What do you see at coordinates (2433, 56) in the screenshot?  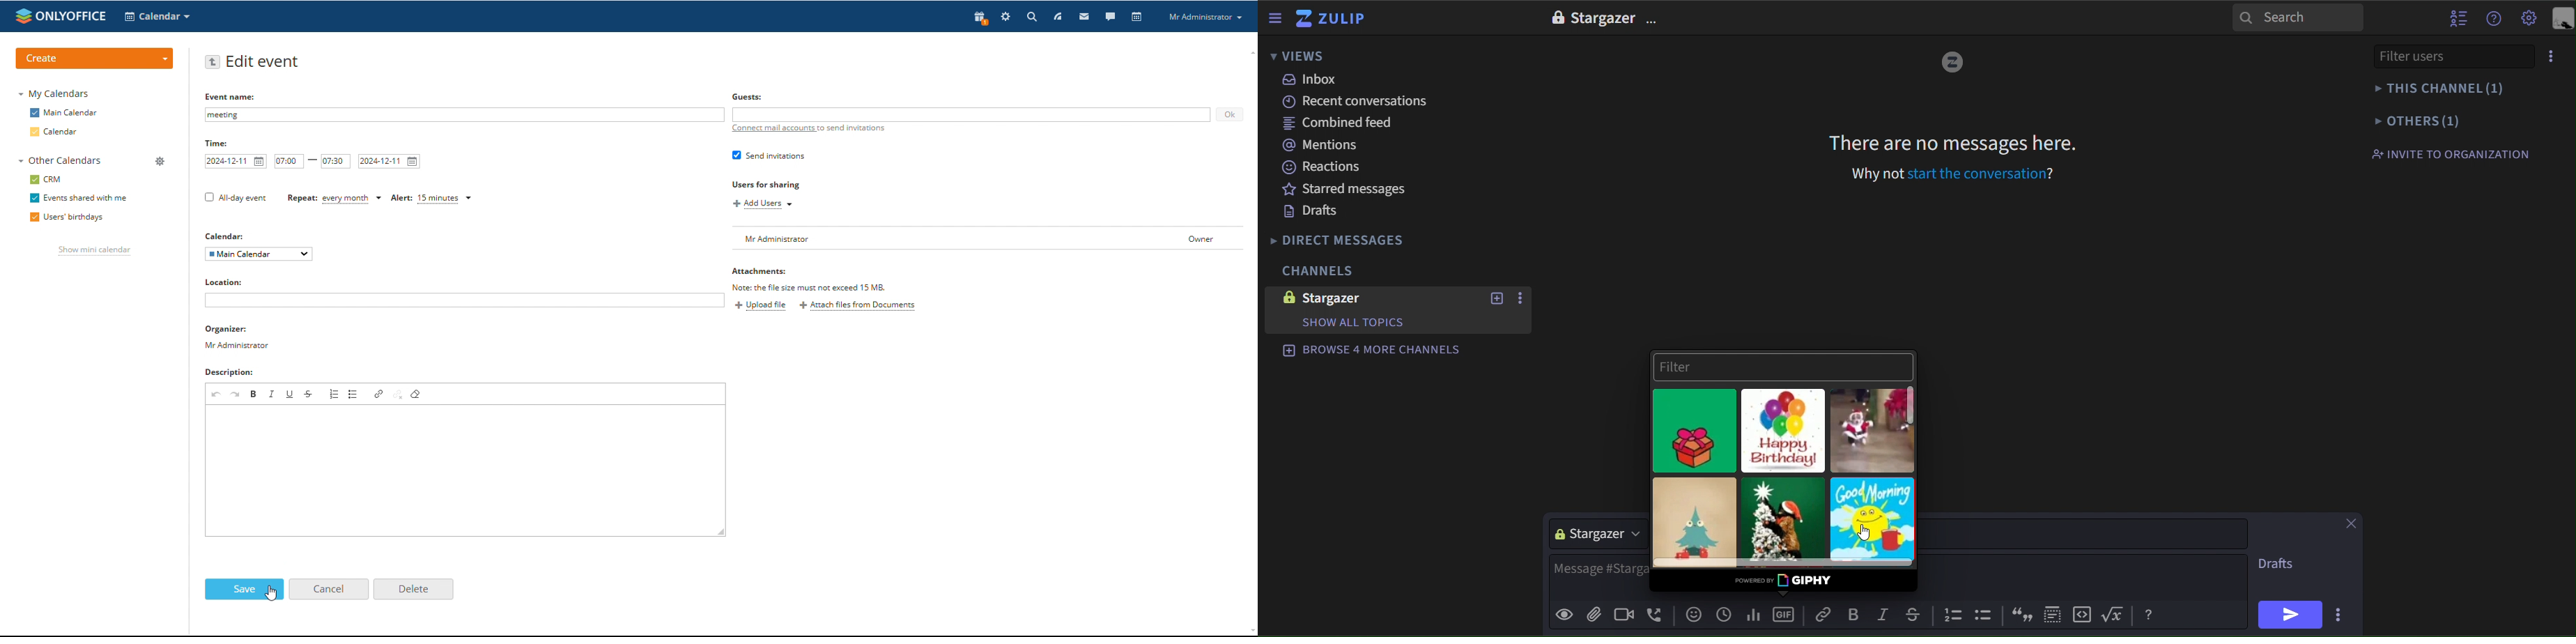 I see `File user` at bounding box center [2433, 56].